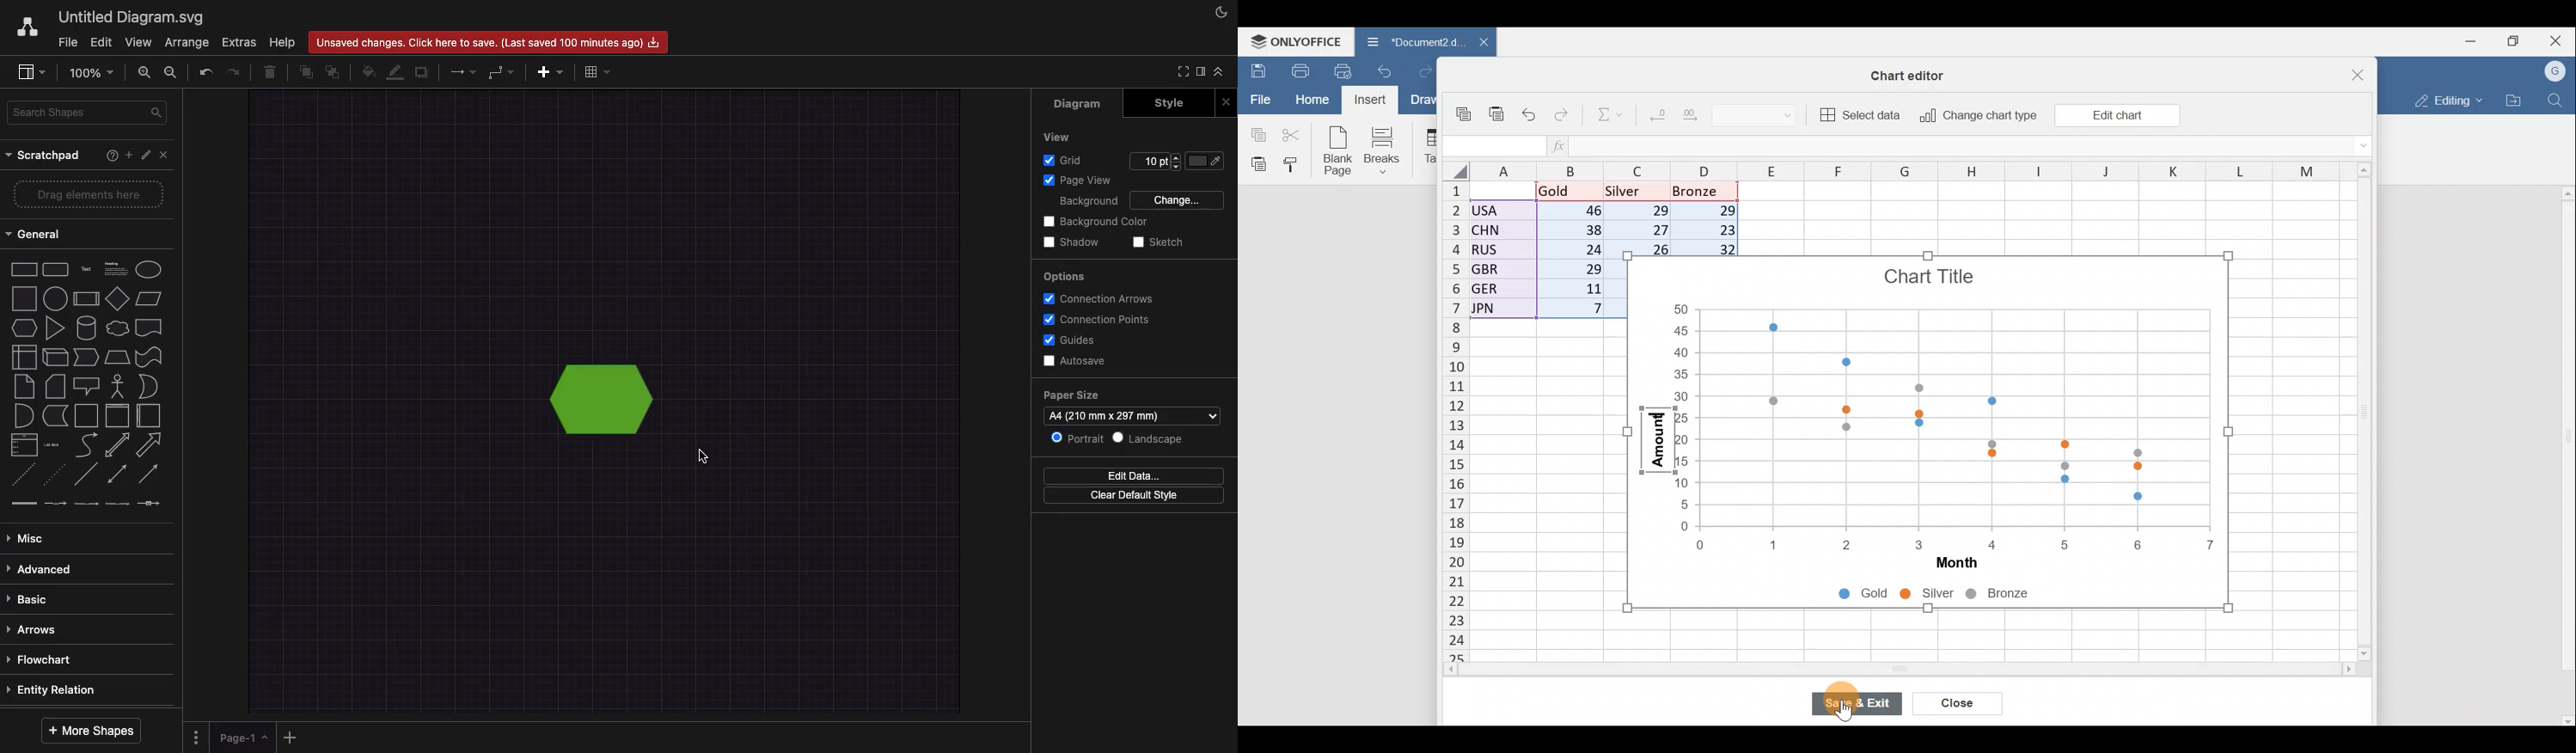 The width and height of the screenshot is (2576, 756). I want to click on Table, so click(595, 74).